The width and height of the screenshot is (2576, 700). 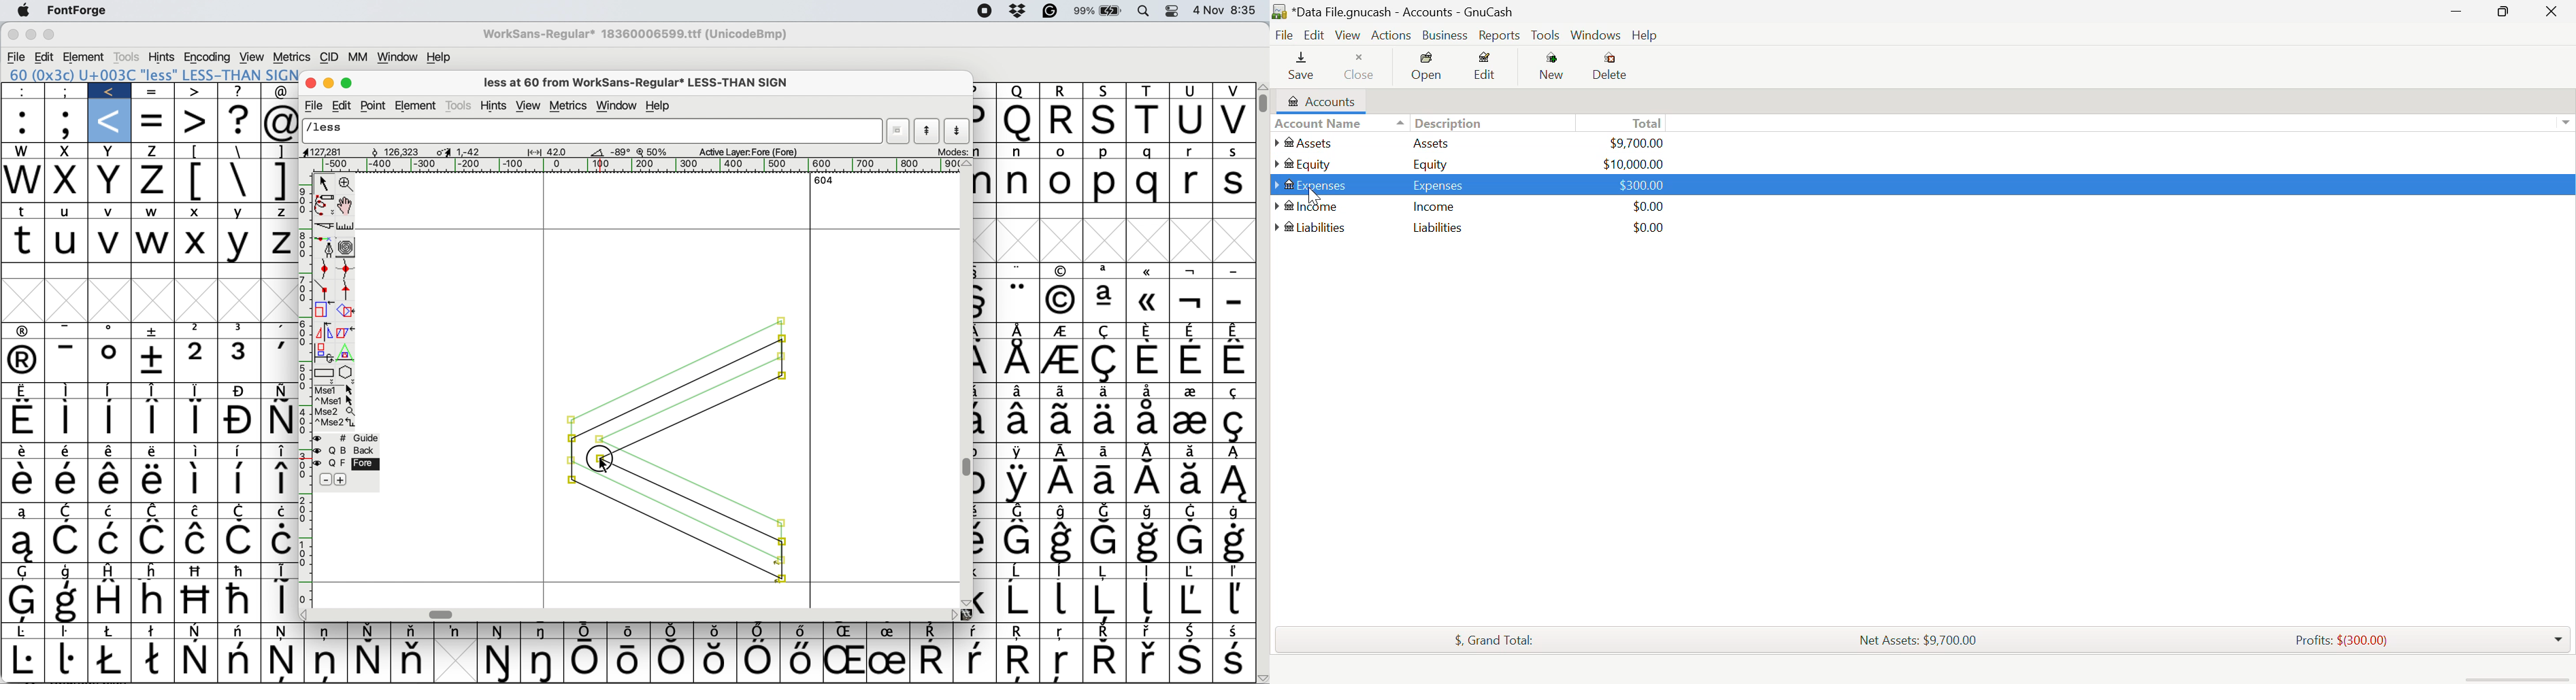 I want to click on system logo, so click(x=25, y=10).